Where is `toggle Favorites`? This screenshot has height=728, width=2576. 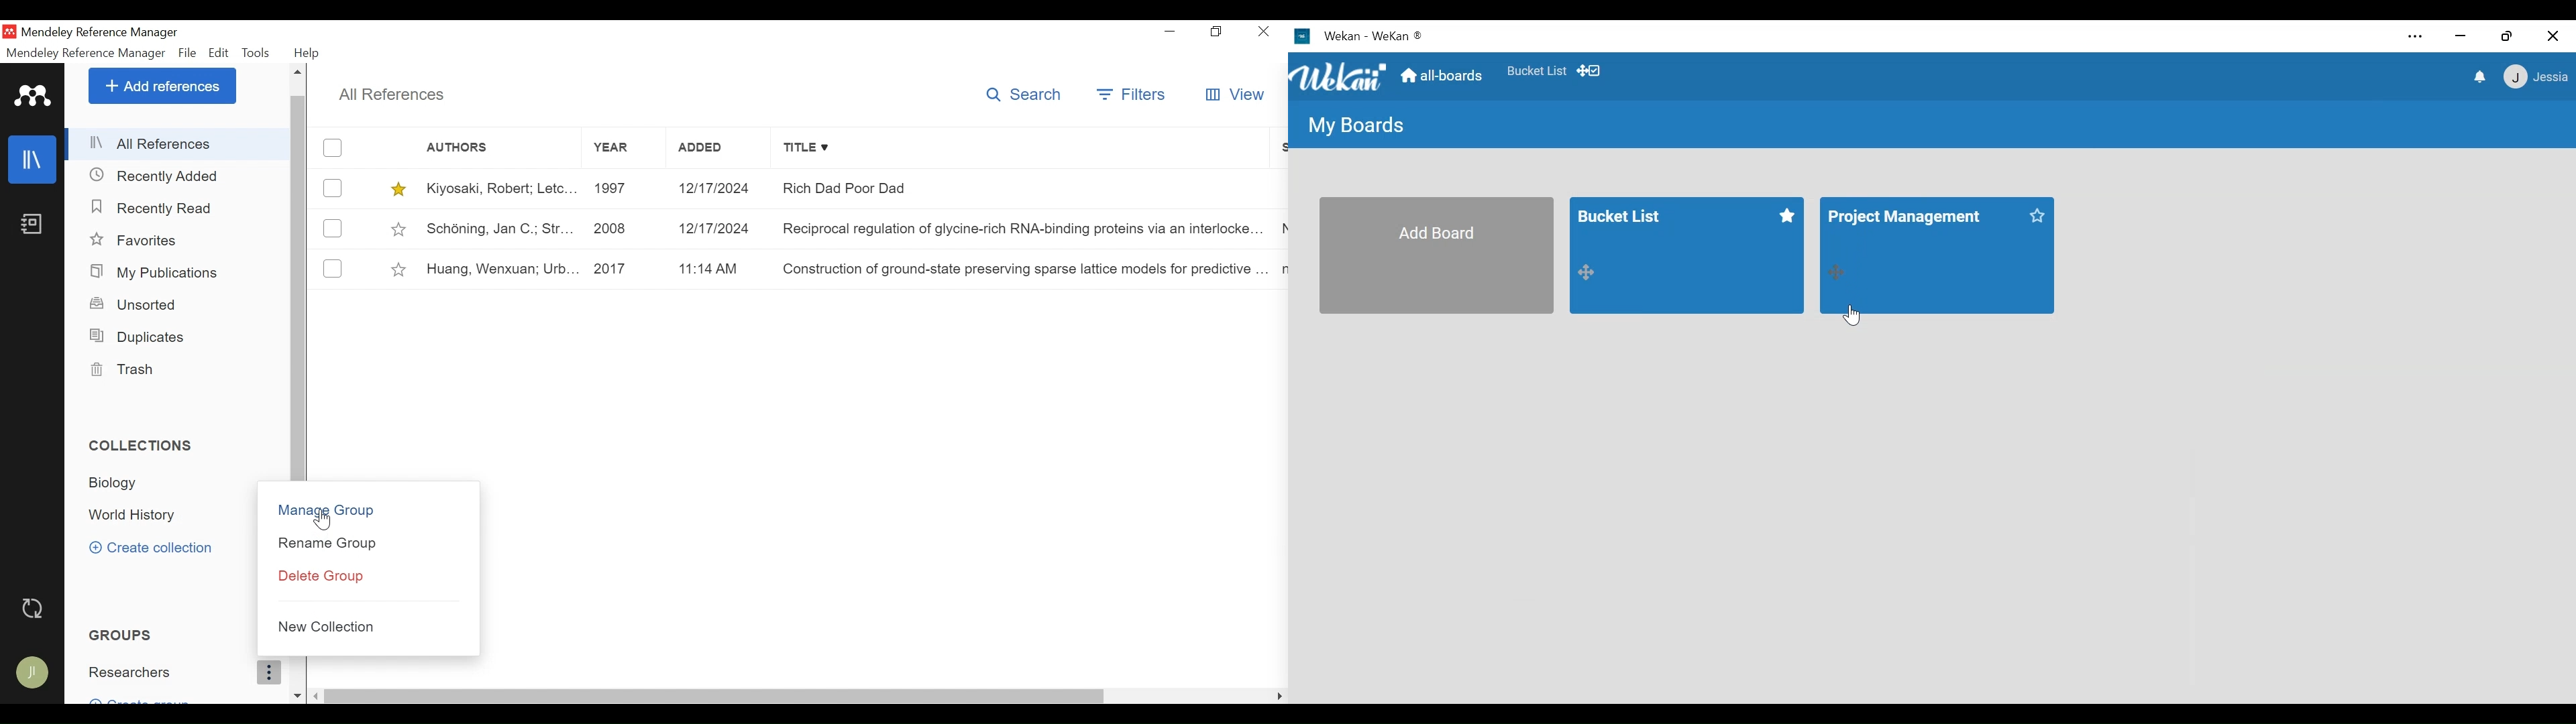
toggle Favorites is located at coordinates (400, 269).